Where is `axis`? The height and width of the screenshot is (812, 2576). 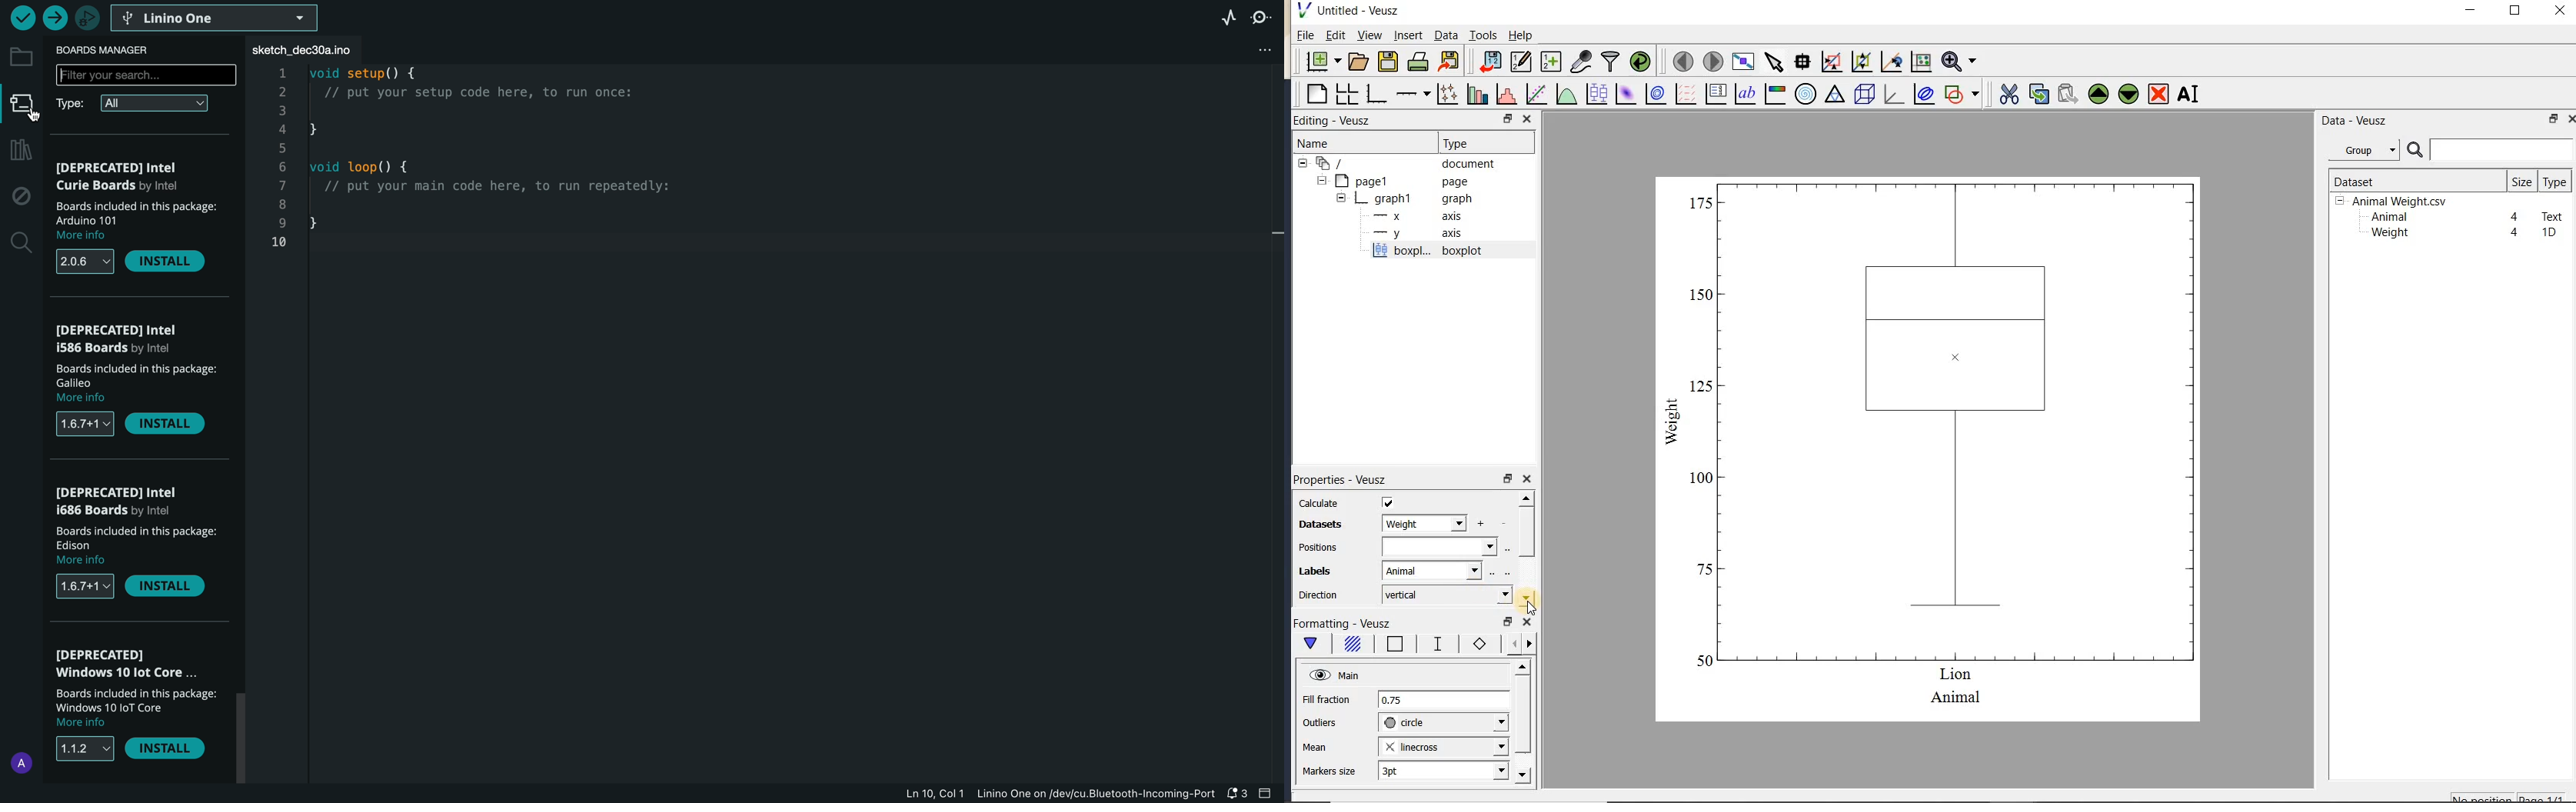 axis is located at coordinates (1414, 234).